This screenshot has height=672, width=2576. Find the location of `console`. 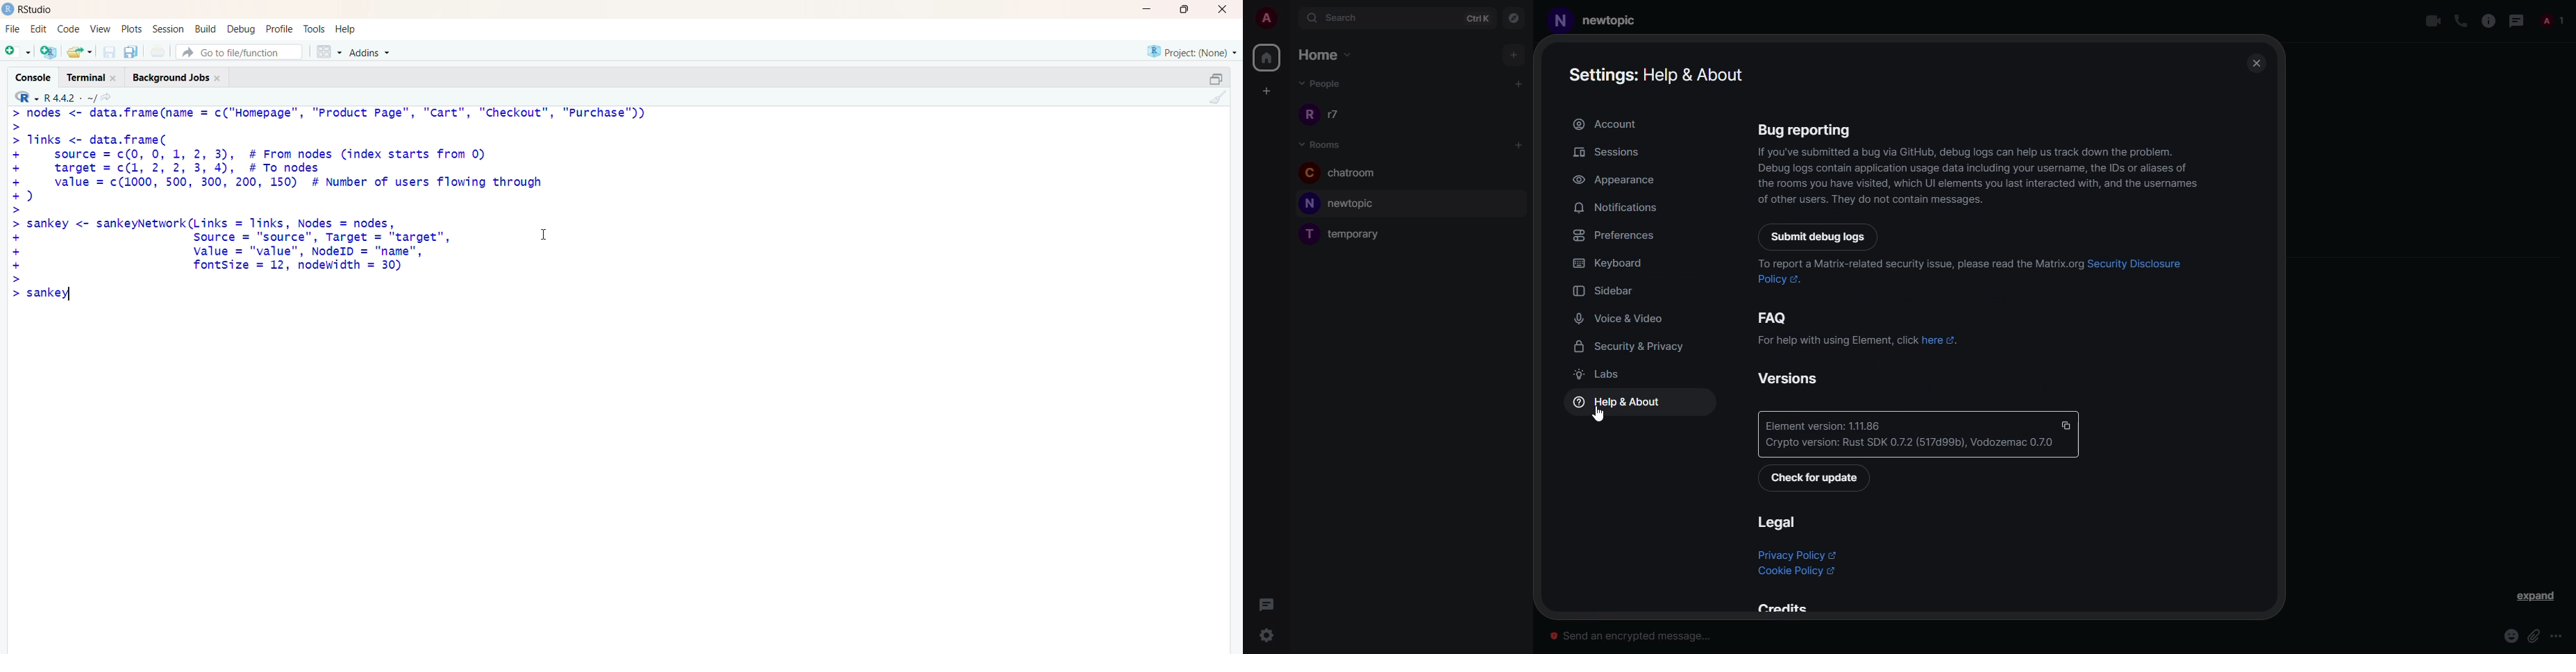

console is located at coordinates (28, 74).